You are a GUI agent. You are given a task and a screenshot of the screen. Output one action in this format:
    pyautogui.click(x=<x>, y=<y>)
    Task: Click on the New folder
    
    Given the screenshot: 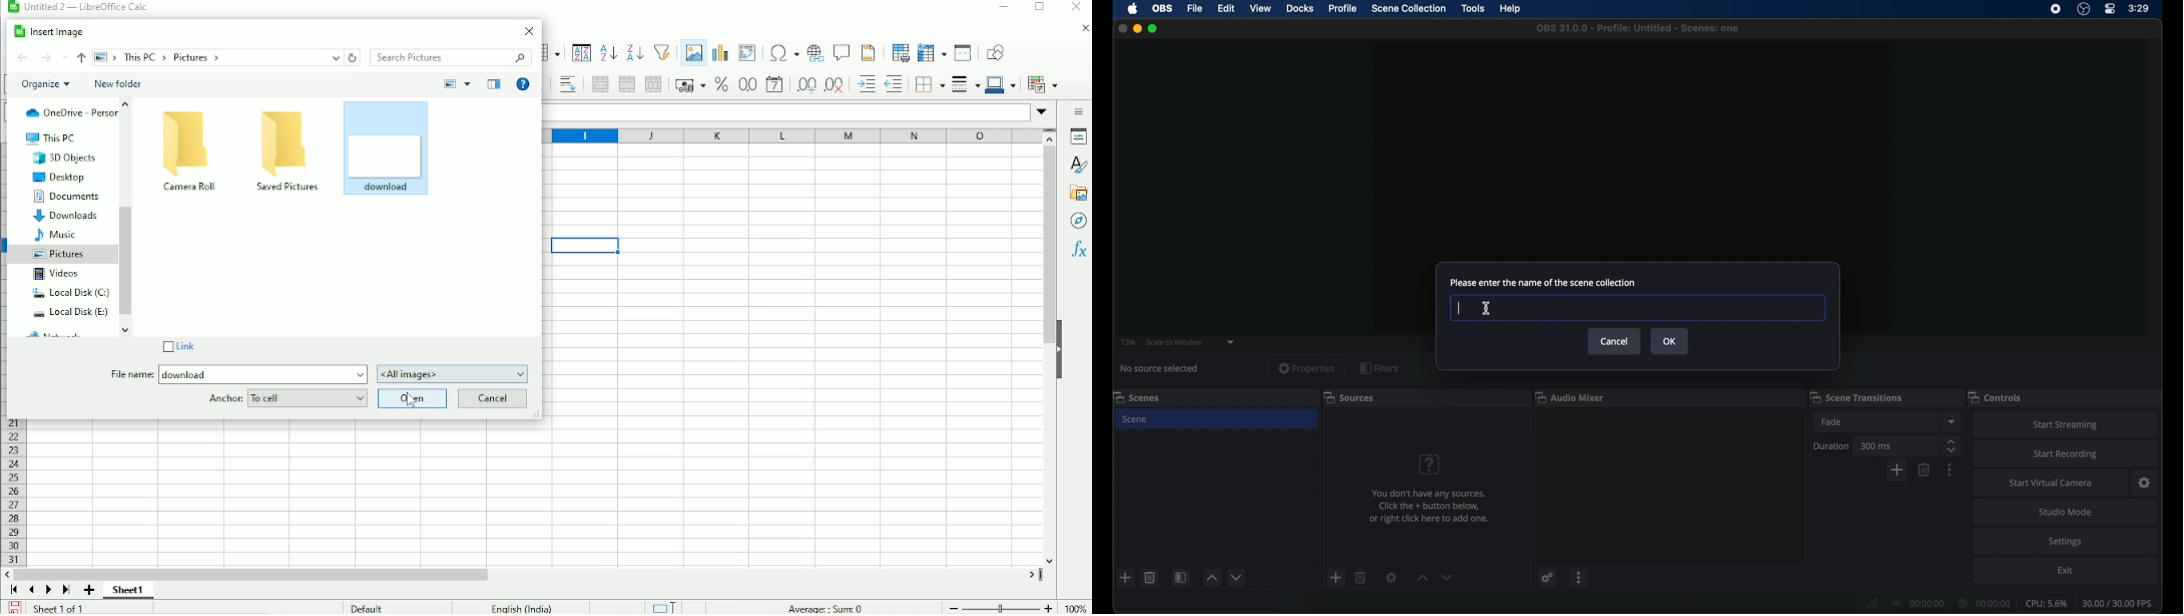 What is the action you would take?
    pyautogui.click(x=119, y=84)
    